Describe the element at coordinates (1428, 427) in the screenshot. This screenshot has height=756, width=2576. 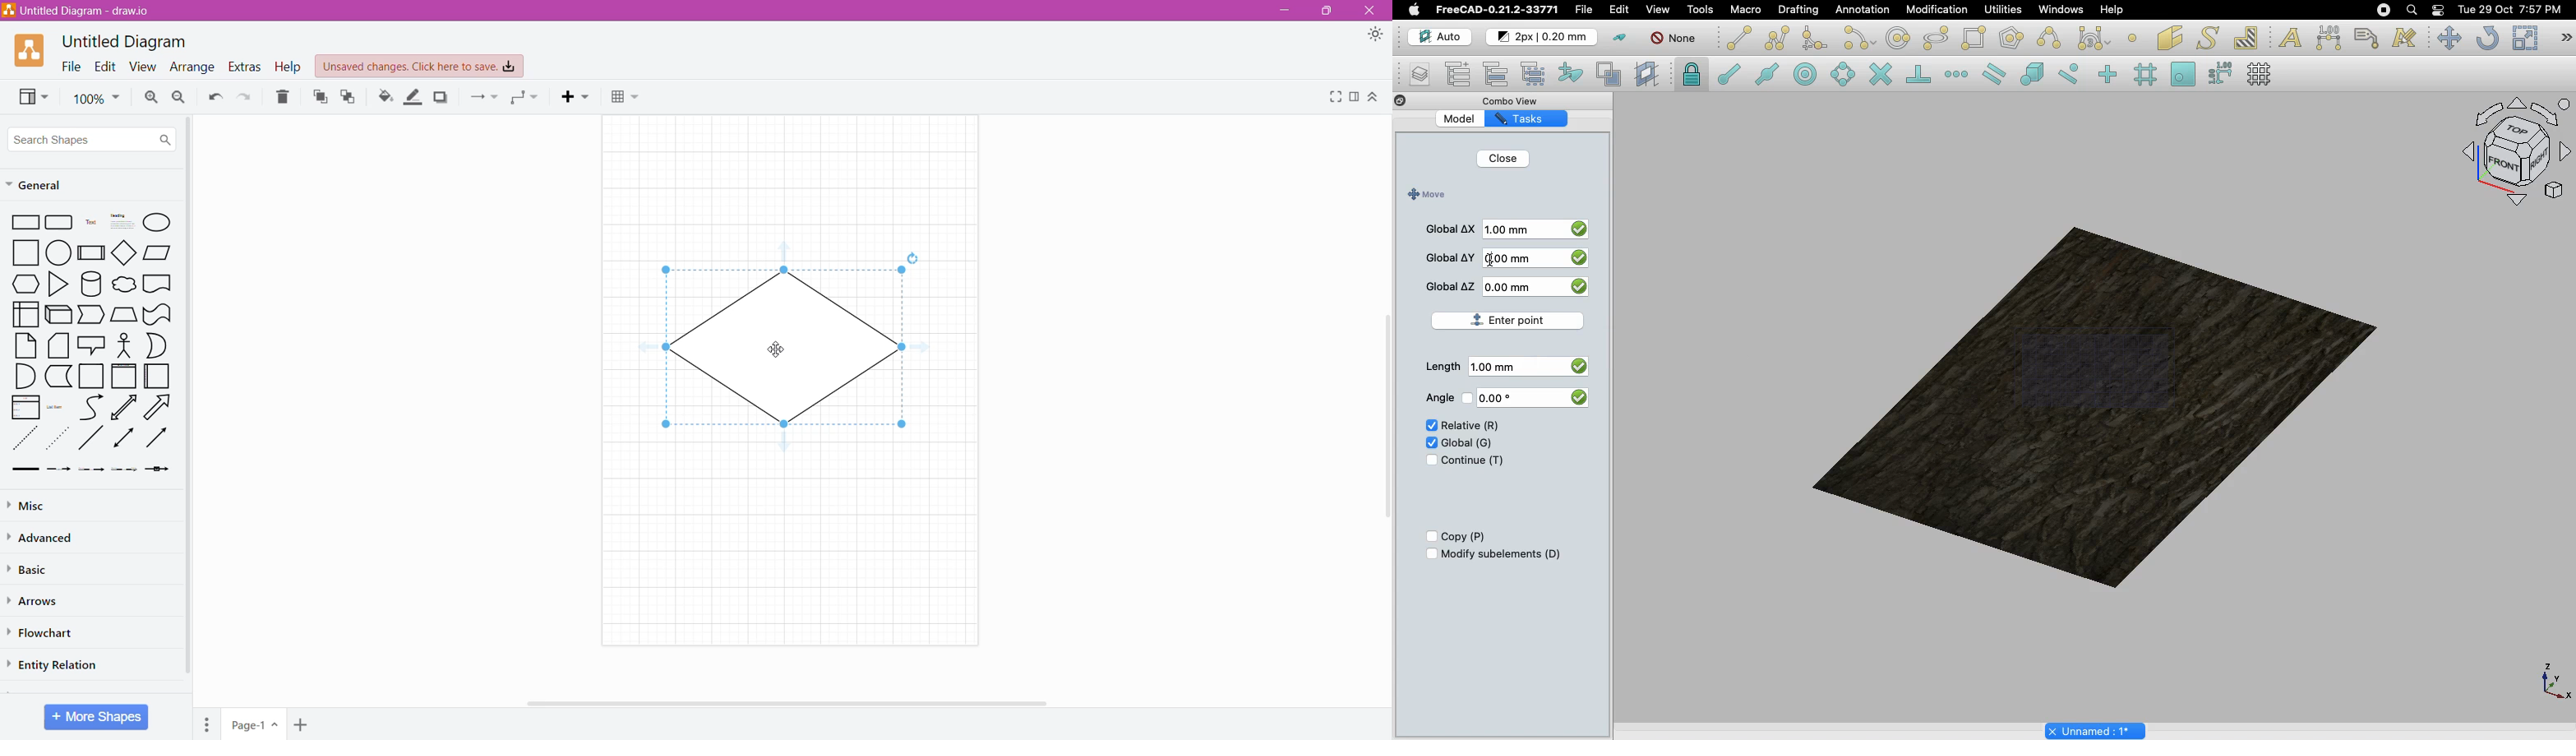
I see `Check` at that location.